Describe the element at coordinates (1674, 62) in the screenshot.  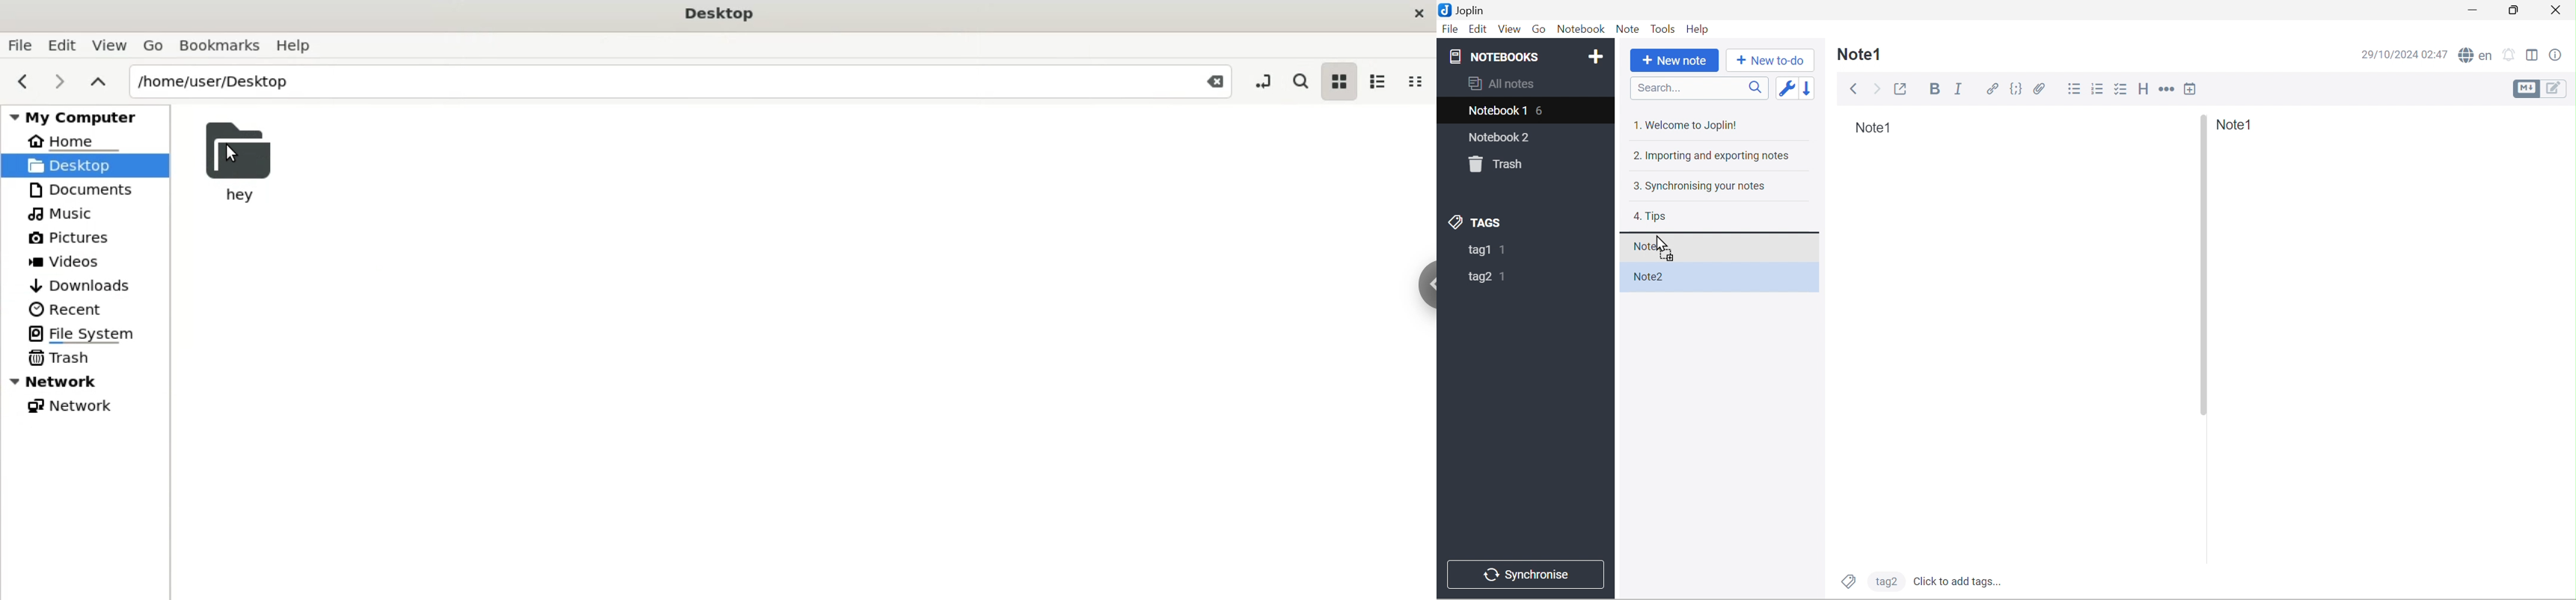
I see `+New Note` at that location.